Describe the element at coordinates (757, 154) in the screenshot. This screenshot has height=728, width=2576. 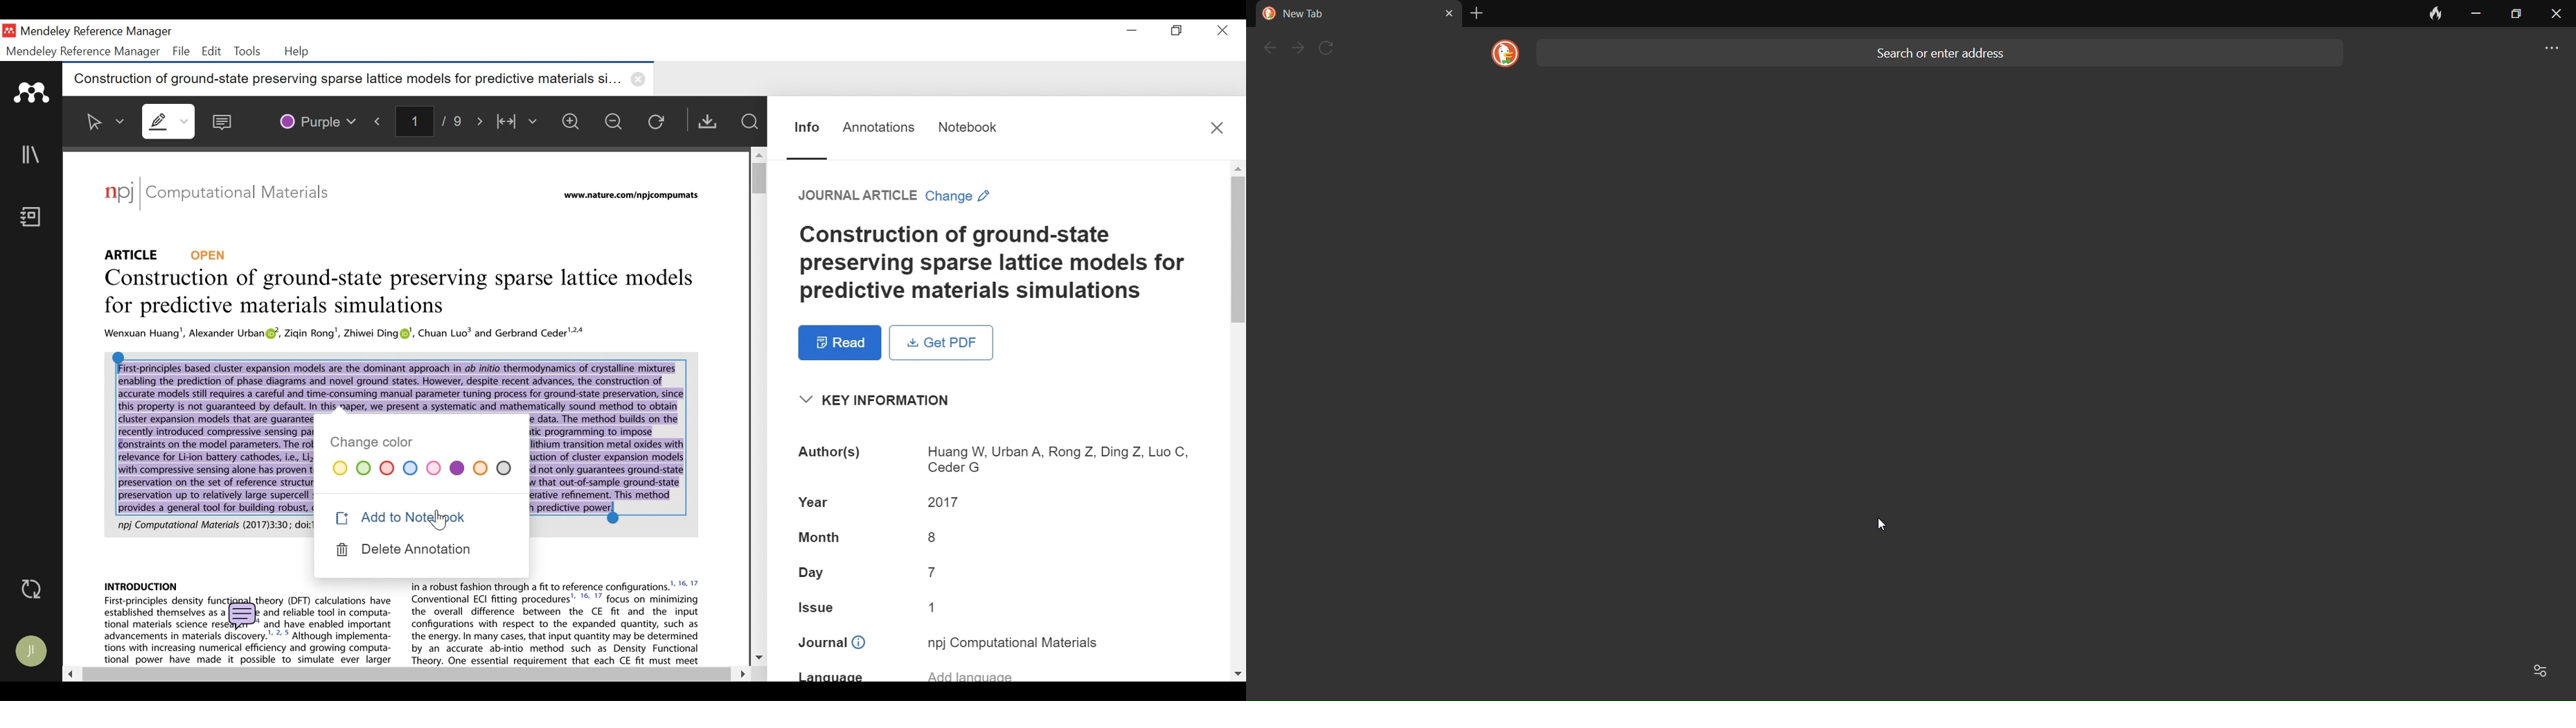
I see `Scroll up` at that location.